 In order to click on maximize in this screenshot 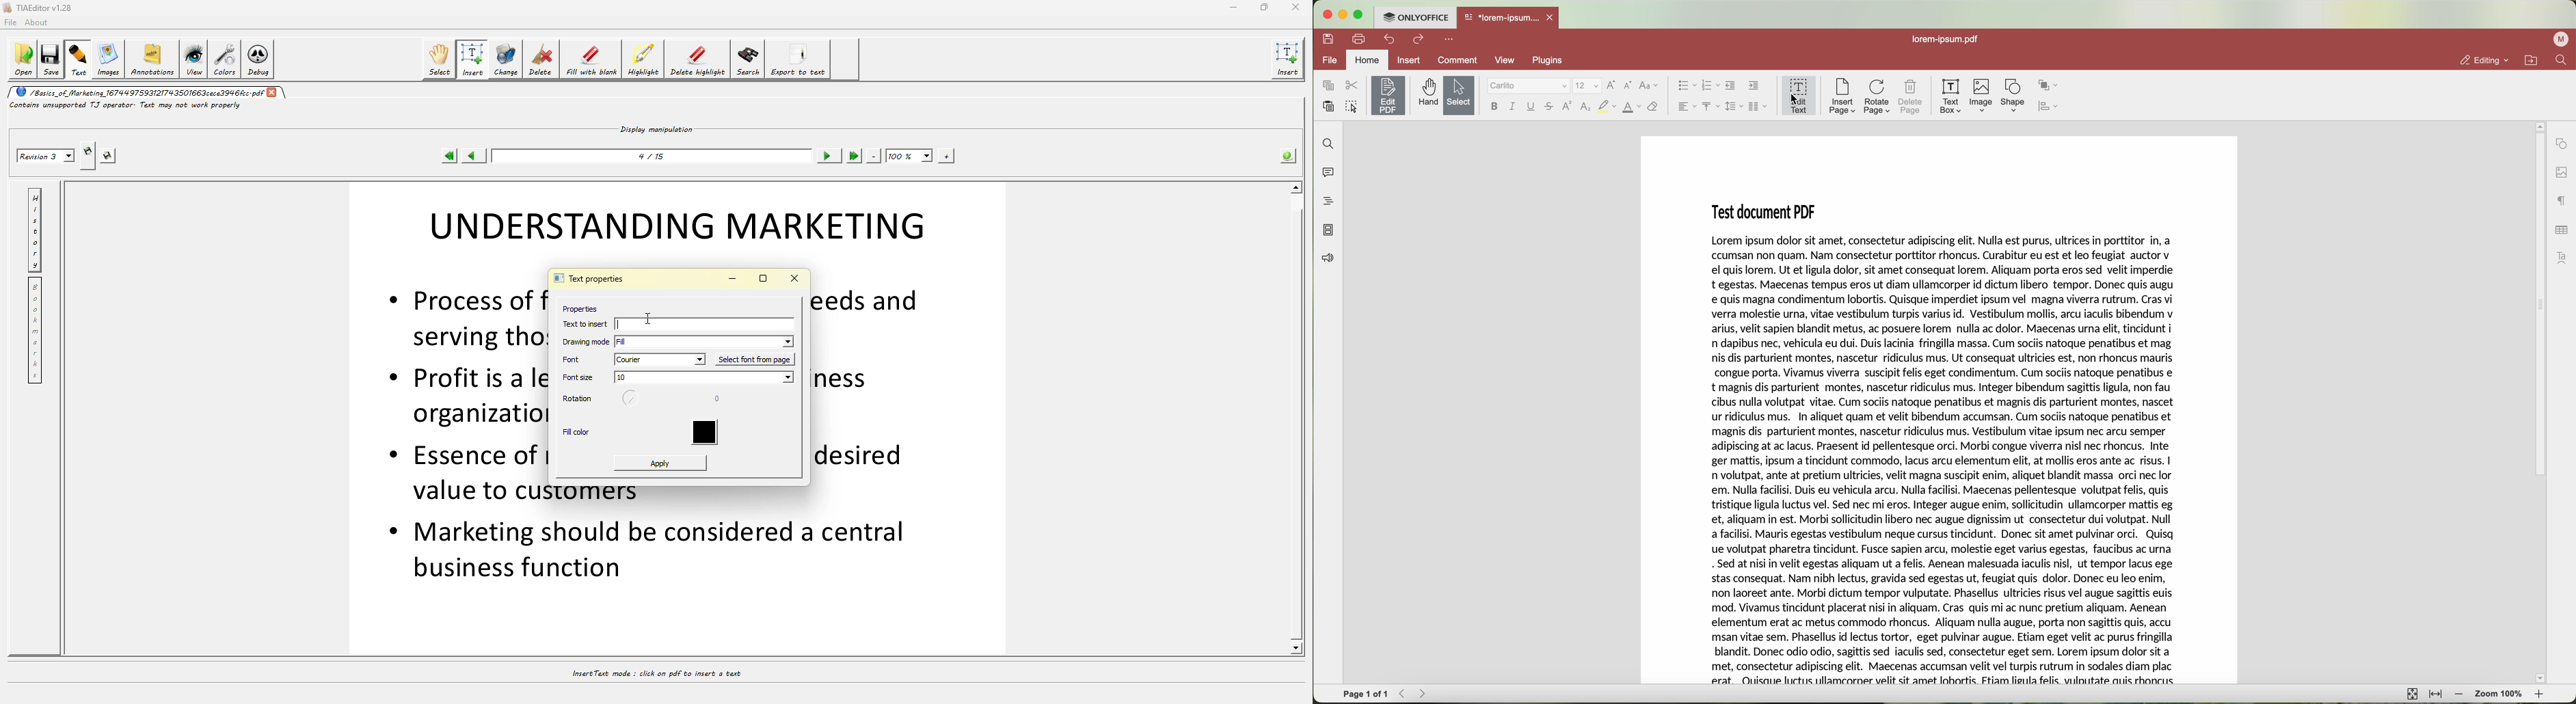, I will do `click(1360, 15)`.